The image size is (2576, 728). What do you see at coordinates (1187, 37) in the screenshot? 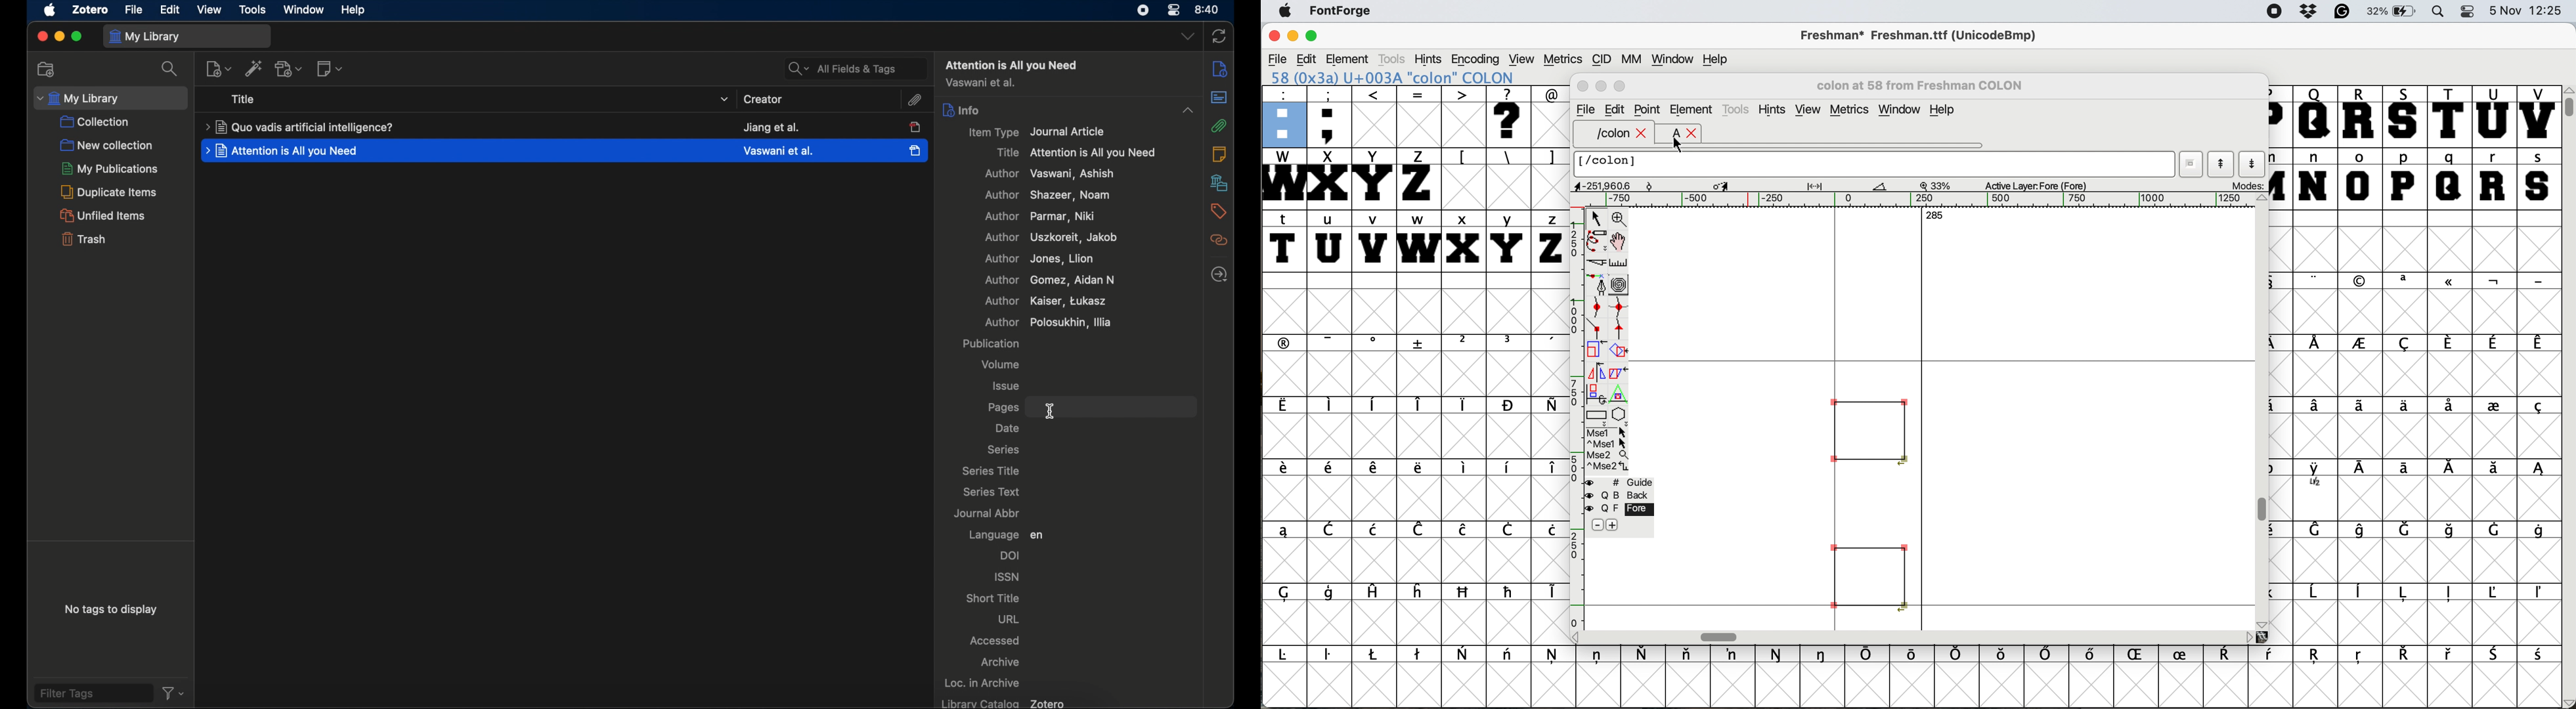
I see `dropdown menu` at bounding box center [1187, 37].